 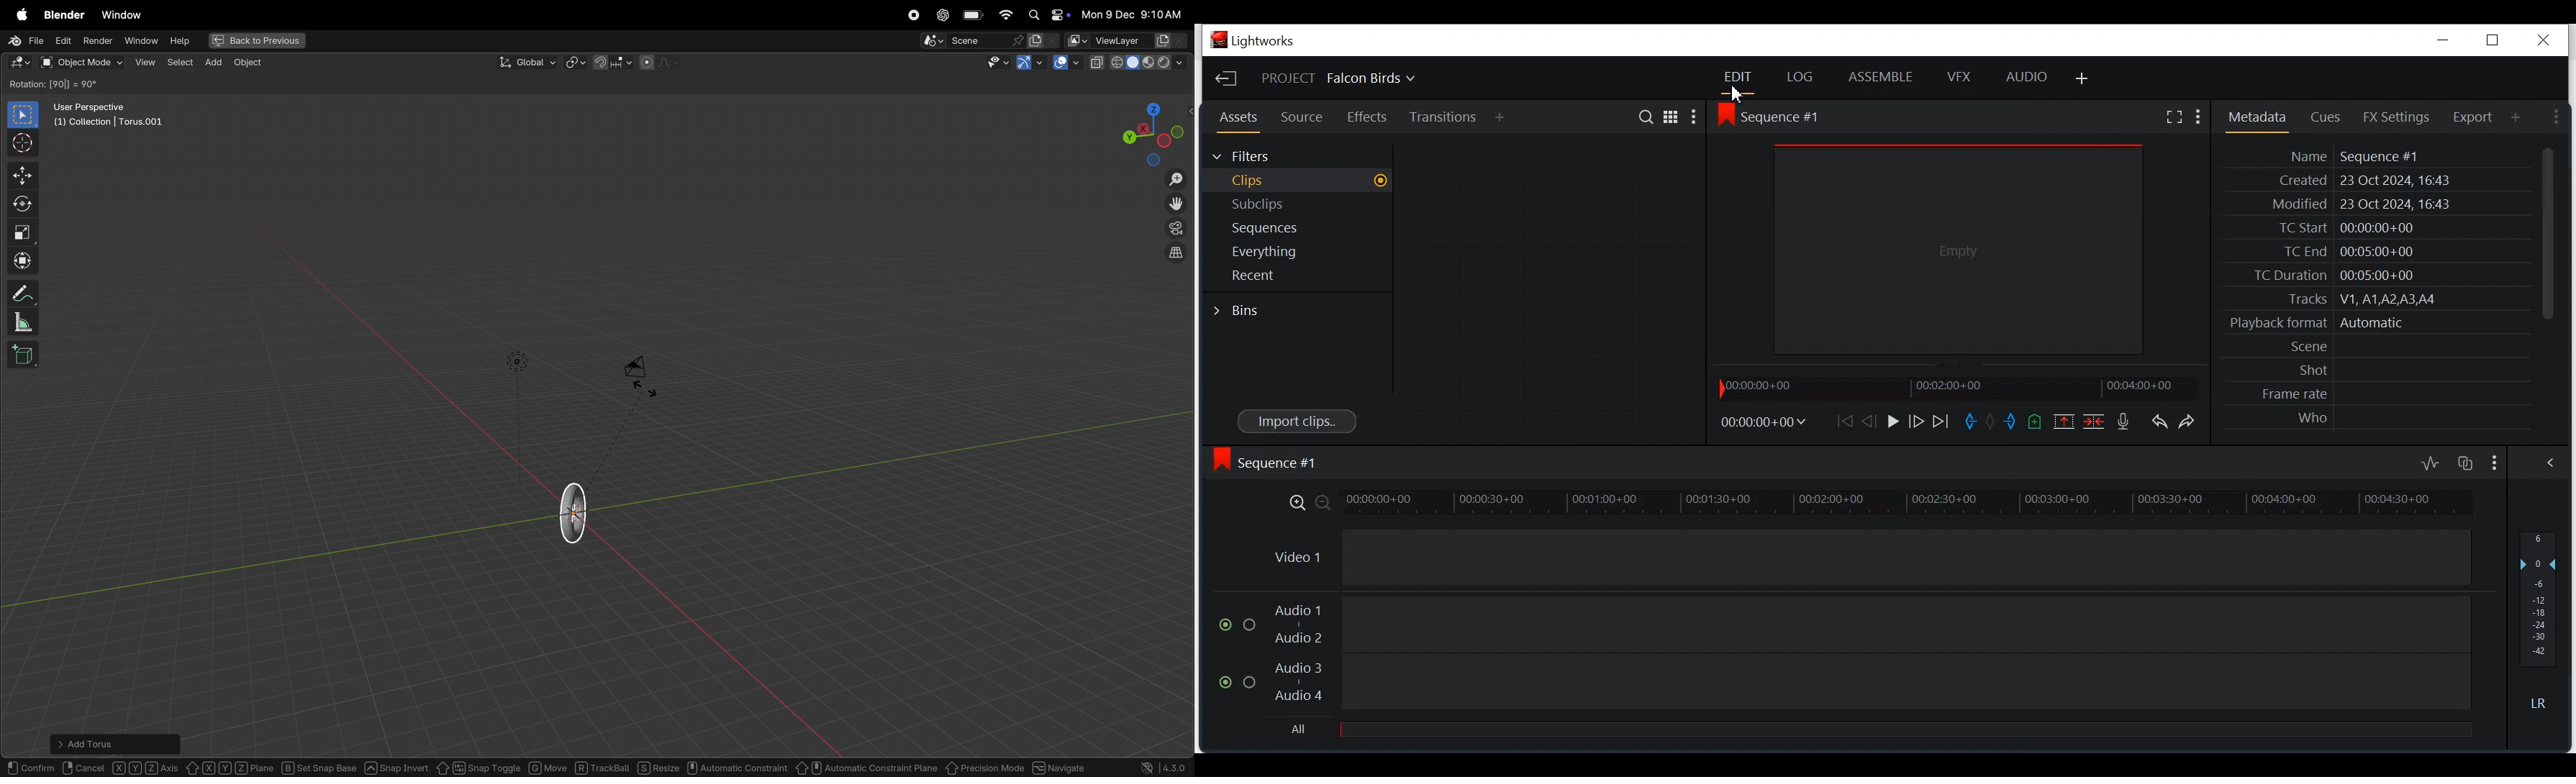 What do you see at coordinates (2346, 250) in the screenshot?
I see `TC End 00:05:00+00` at bounding box center [2346, 250].